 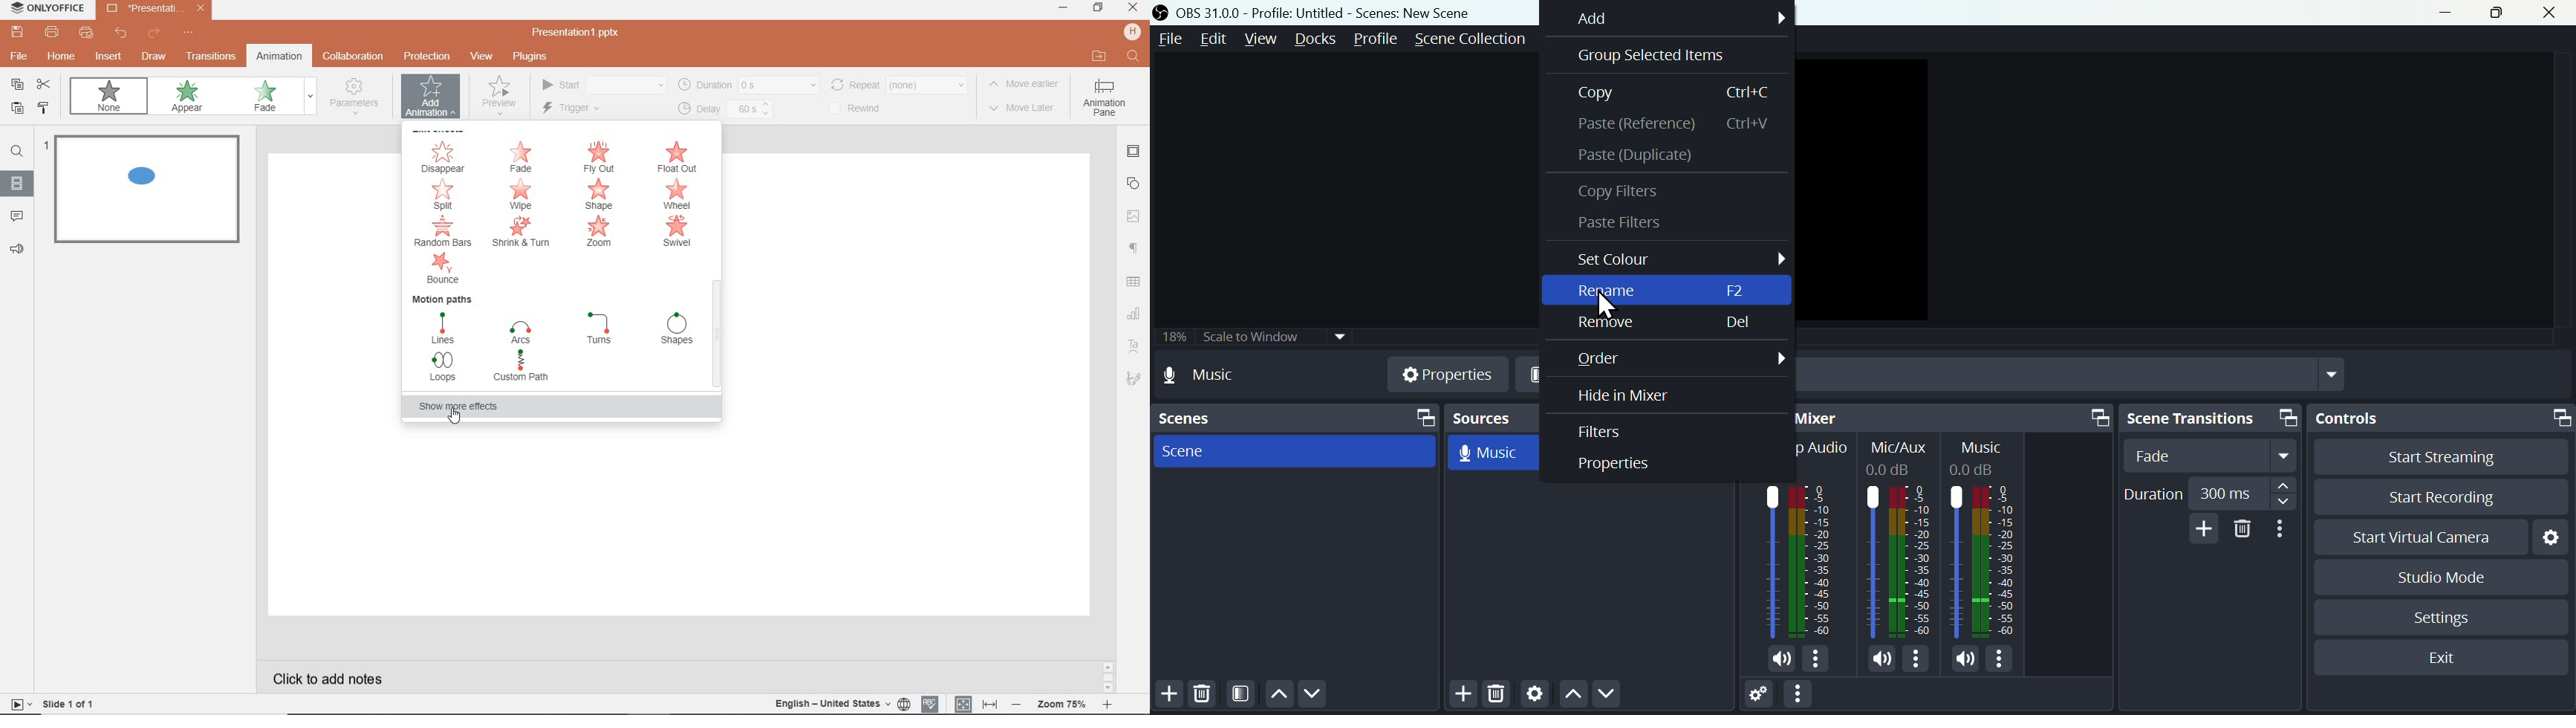 What do you see at coordinates (484, 57) in the screenshot?
I see `view` at bounding box center [484, 57].